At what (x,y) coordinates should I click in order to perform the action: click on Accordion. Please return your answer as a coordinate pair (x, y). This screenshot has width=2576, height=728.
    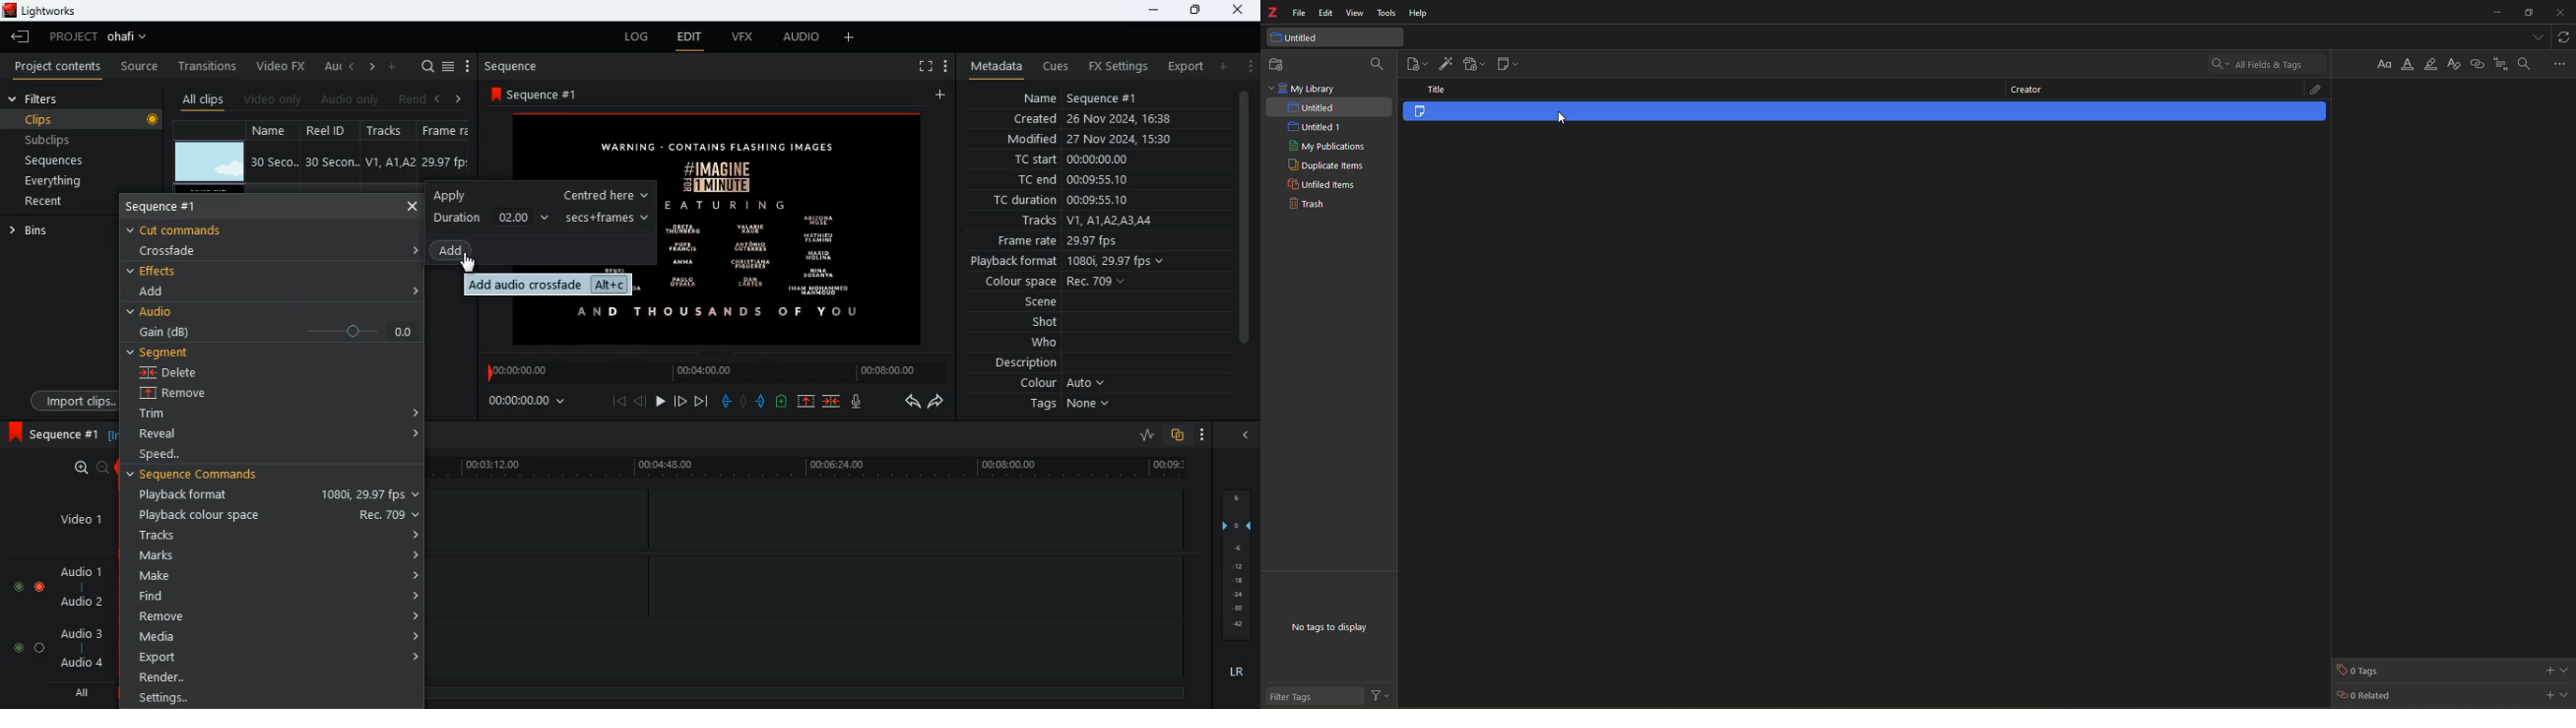
    Looking at the image, I should click on (416, 289).